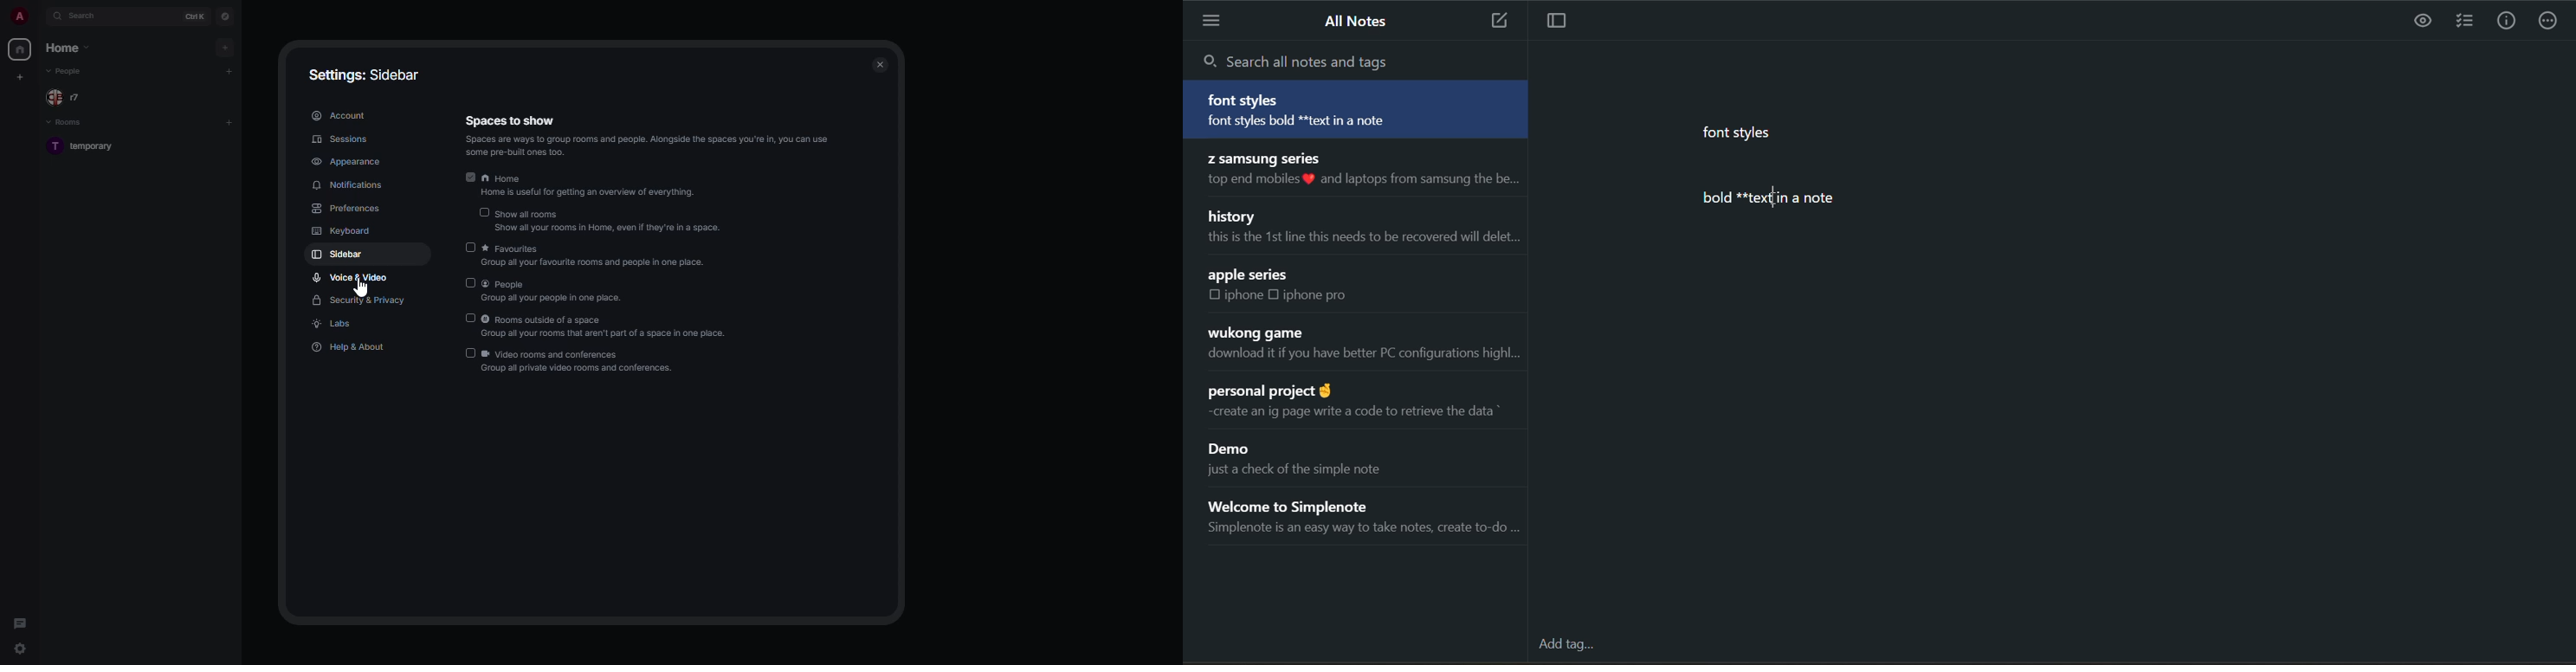 This screenshot has width=2576, height=672. Describe the element at coordinates (19, 49) in the screenshot. I see `home` at that location.